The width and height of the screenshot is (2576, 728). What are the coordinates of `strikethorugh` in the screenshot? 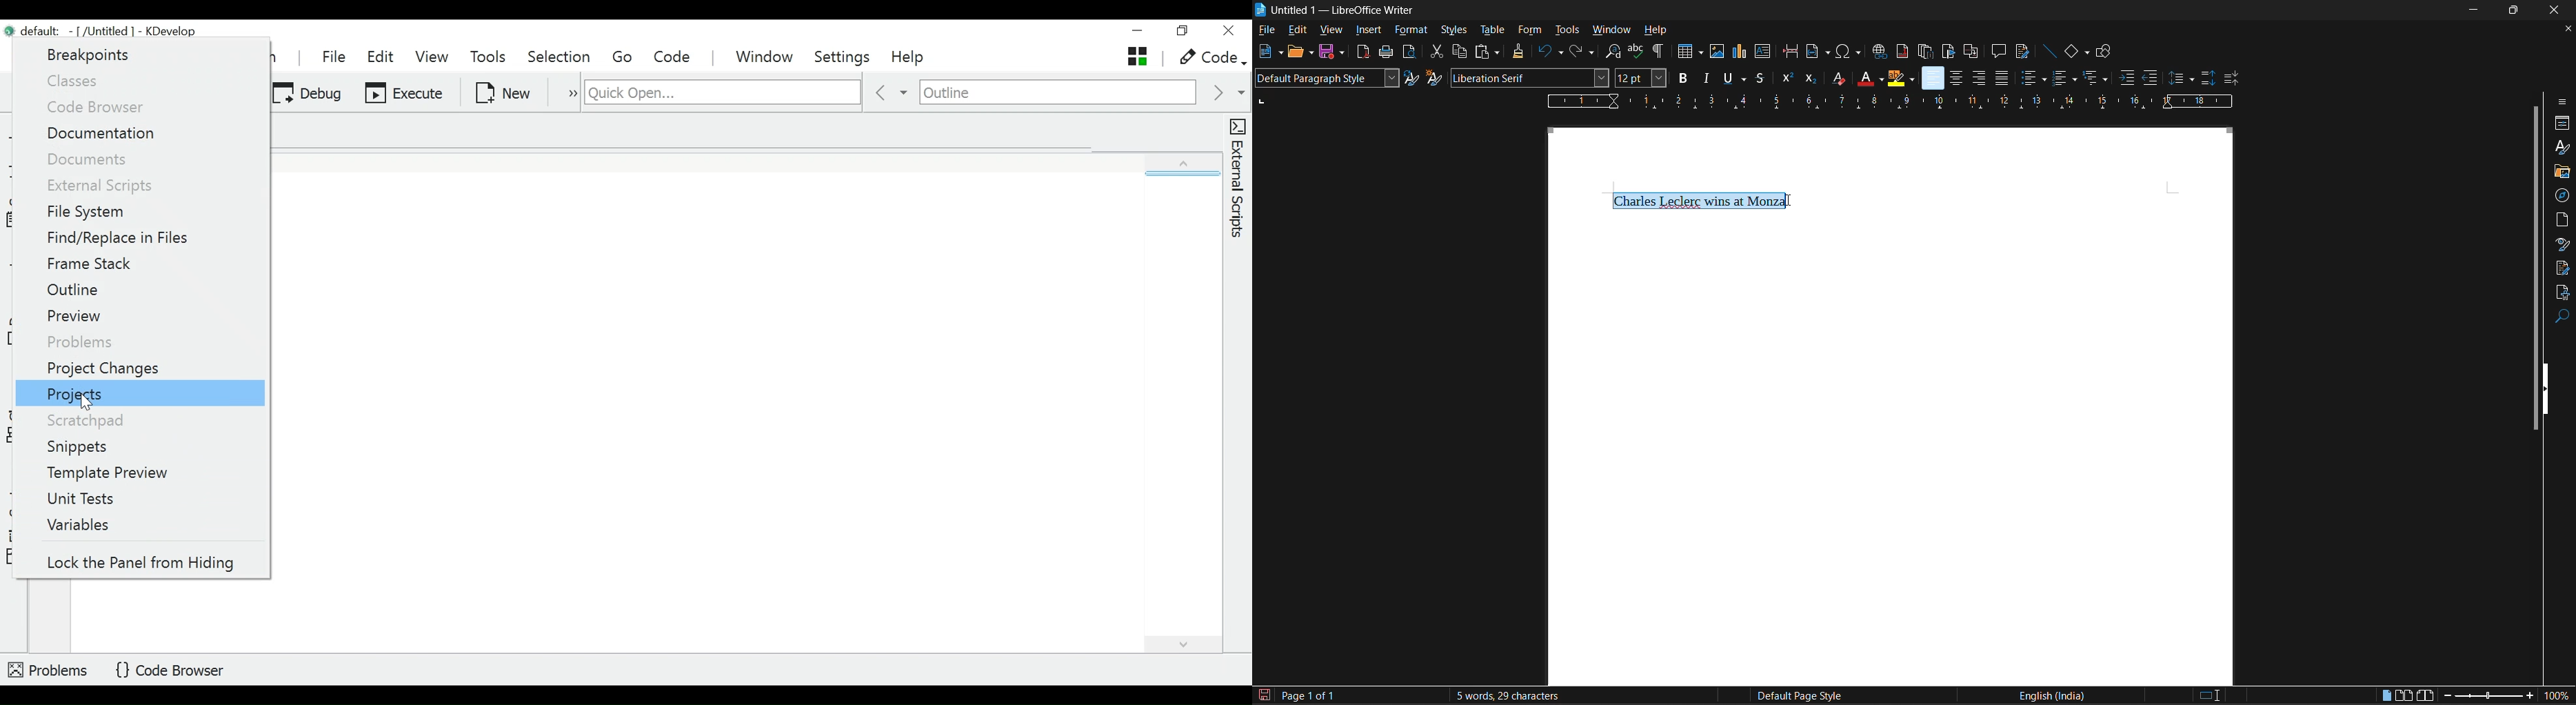 It's located at (1760, 79).